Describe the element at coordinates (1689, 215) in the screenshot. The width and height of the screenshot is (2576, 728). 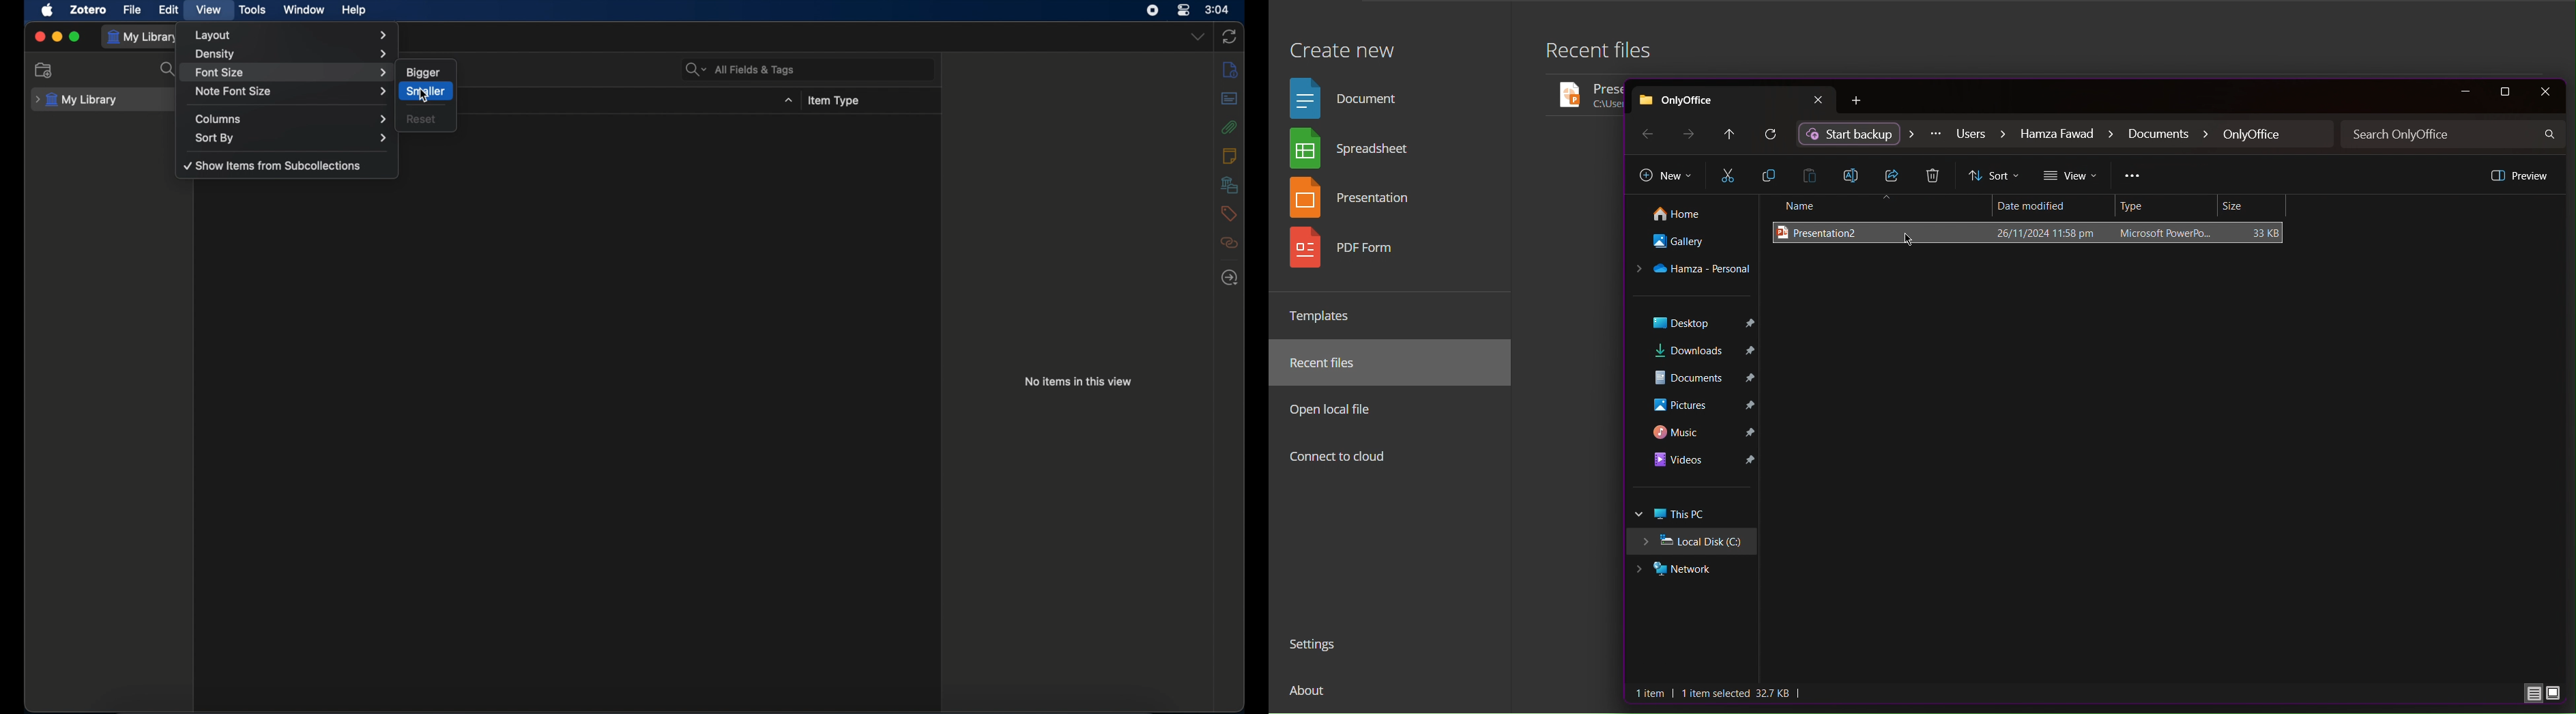
I see `Home` at that location.